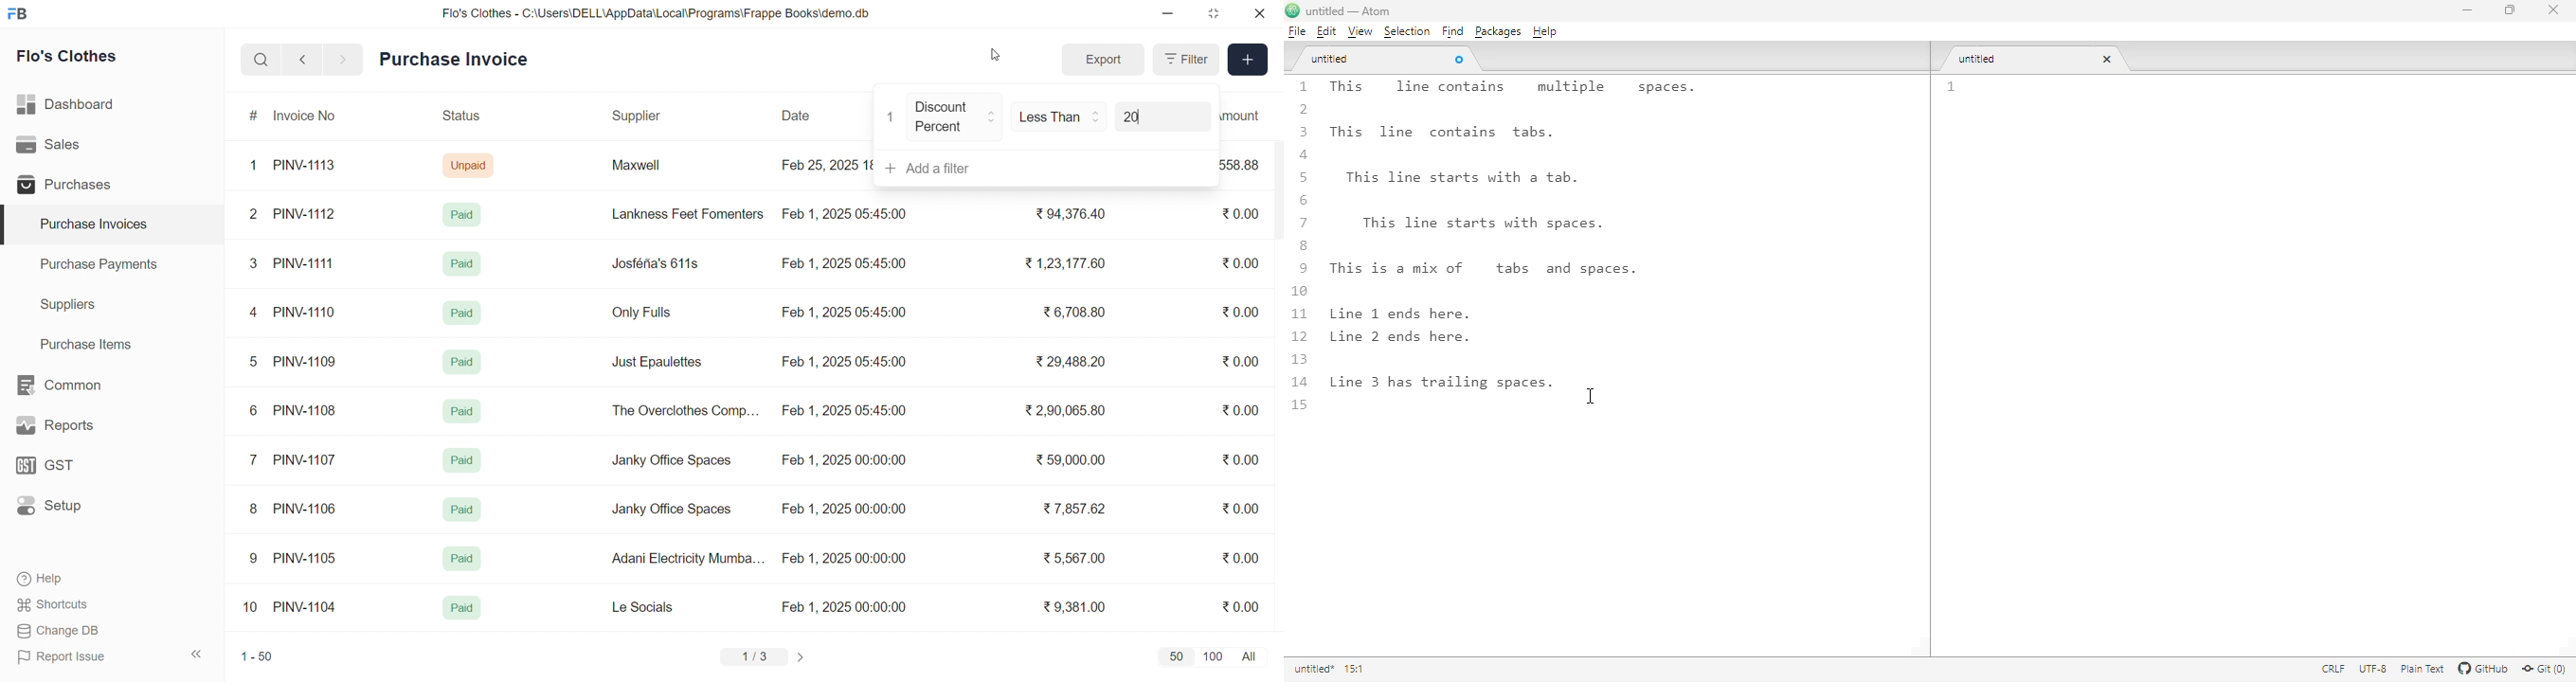 The height and width of the screenshot is (700, 2576). I want to click on + Add a filter, so click(1043, 168).